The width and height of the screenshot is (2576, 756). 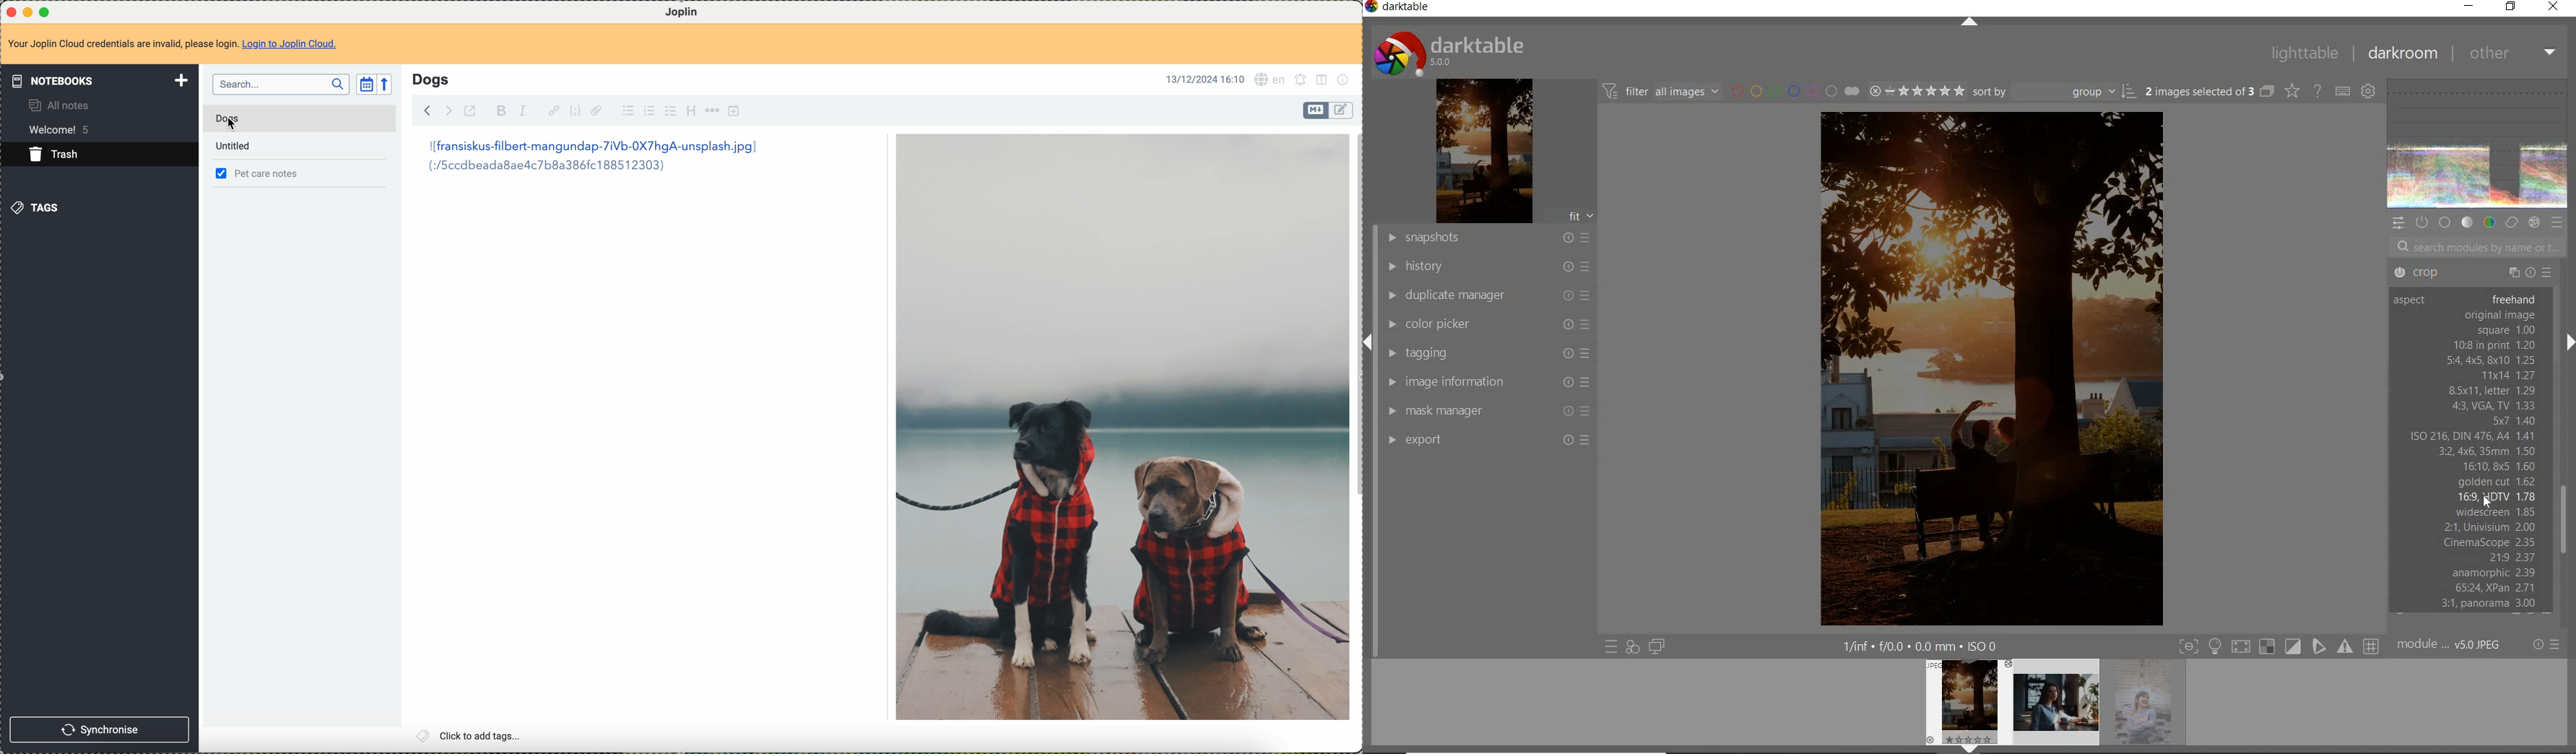 What do you see at coordinates (1325, 80) in the screenshot?
I see `toggle editor layout` at bounding box center [1325, 80].